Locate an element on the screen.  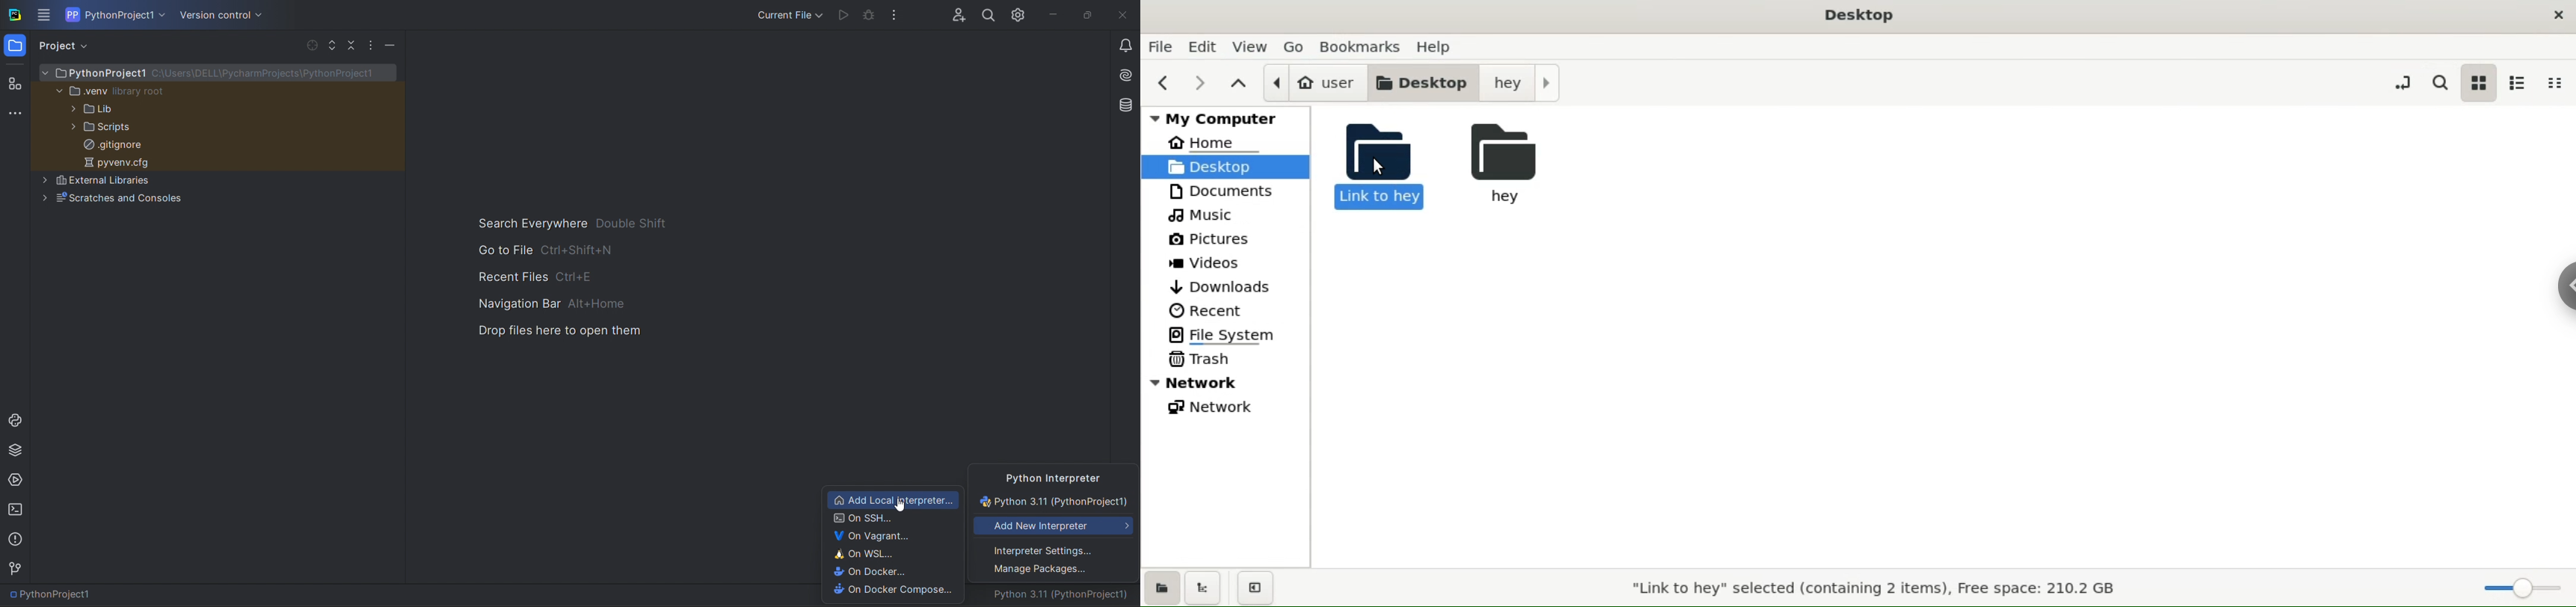
parent folders is located at coordinates (1240, 83).